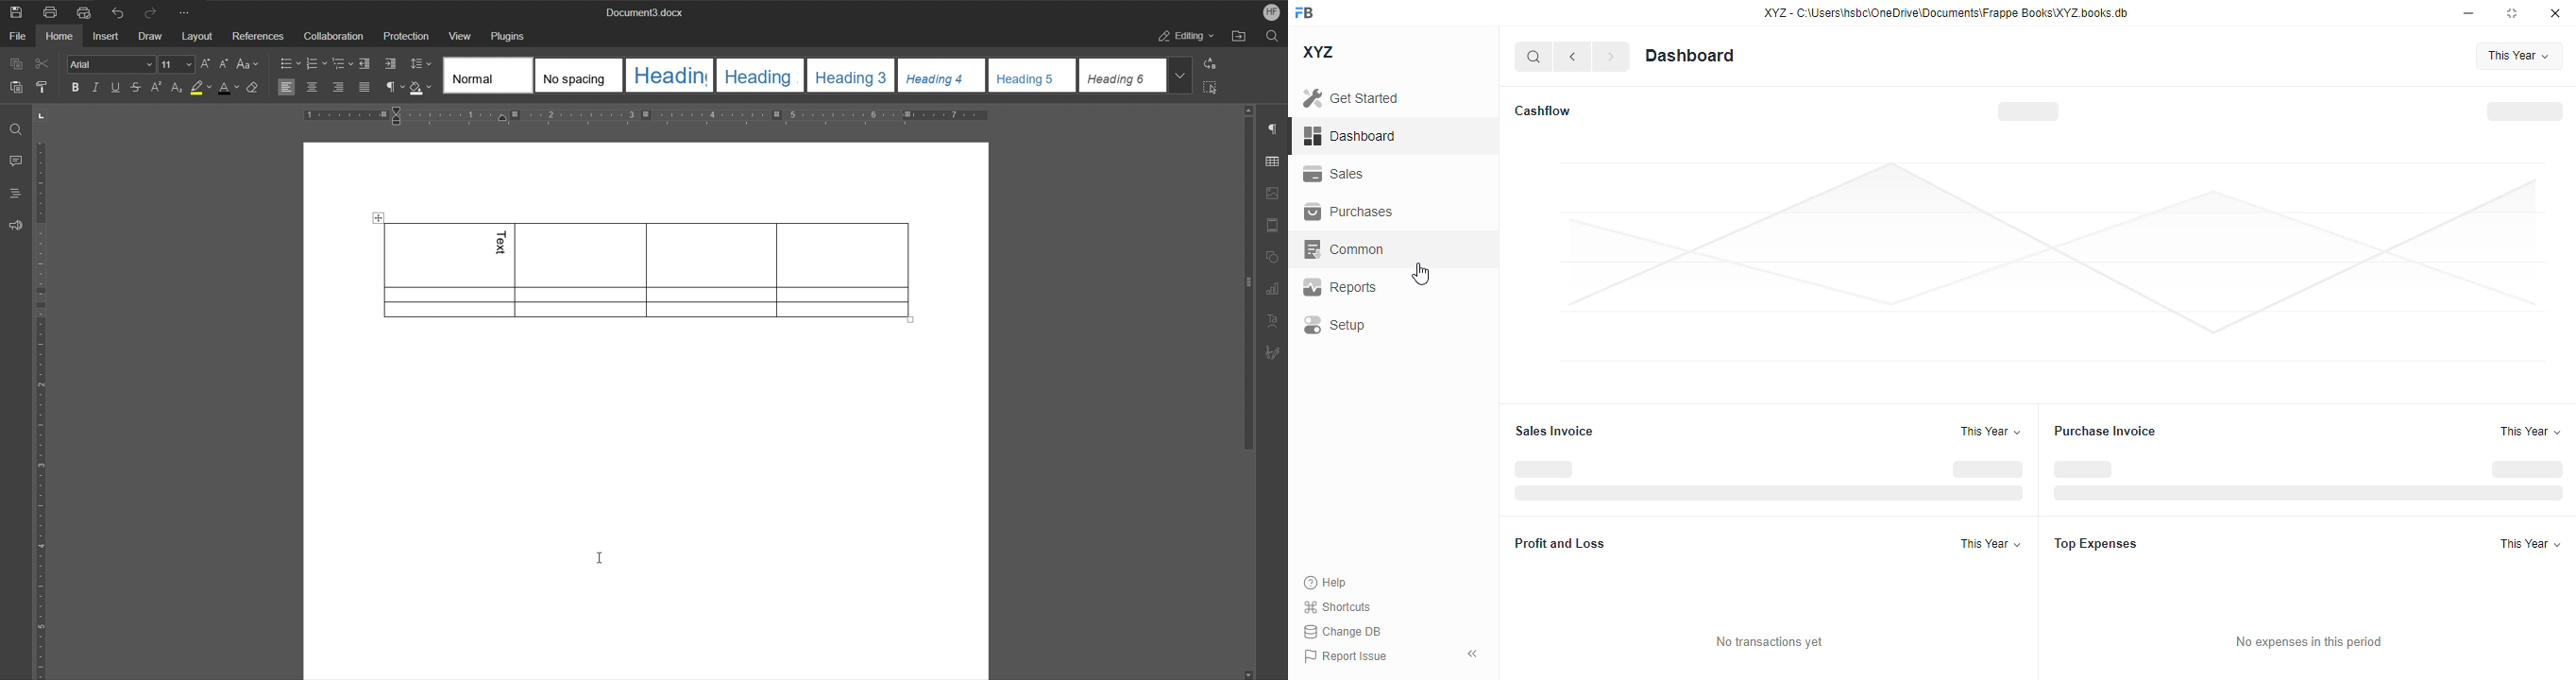 This screenshot has width=2576, height=700. Describe the element at coordinates (1250, 675) in the screenshot. I see `scroll down` at that location.